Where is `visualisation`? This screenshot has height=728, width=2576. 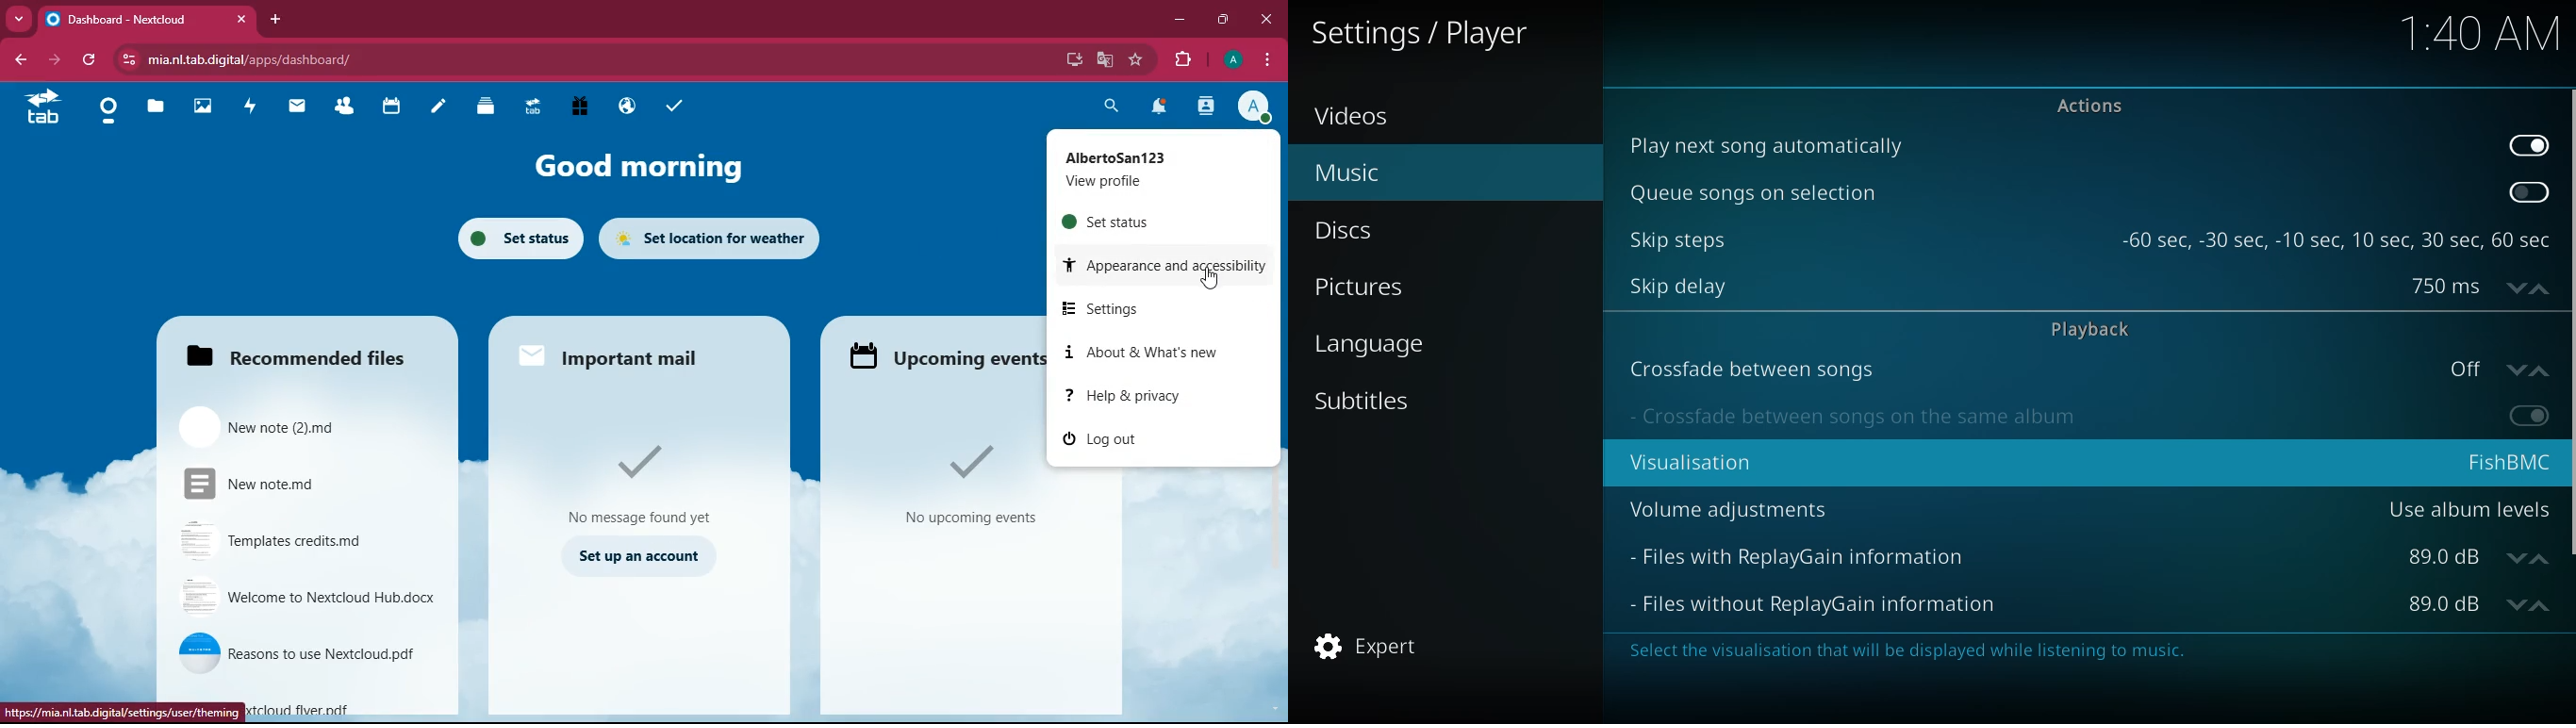
visualisation is located at coordinates (1703, 464).